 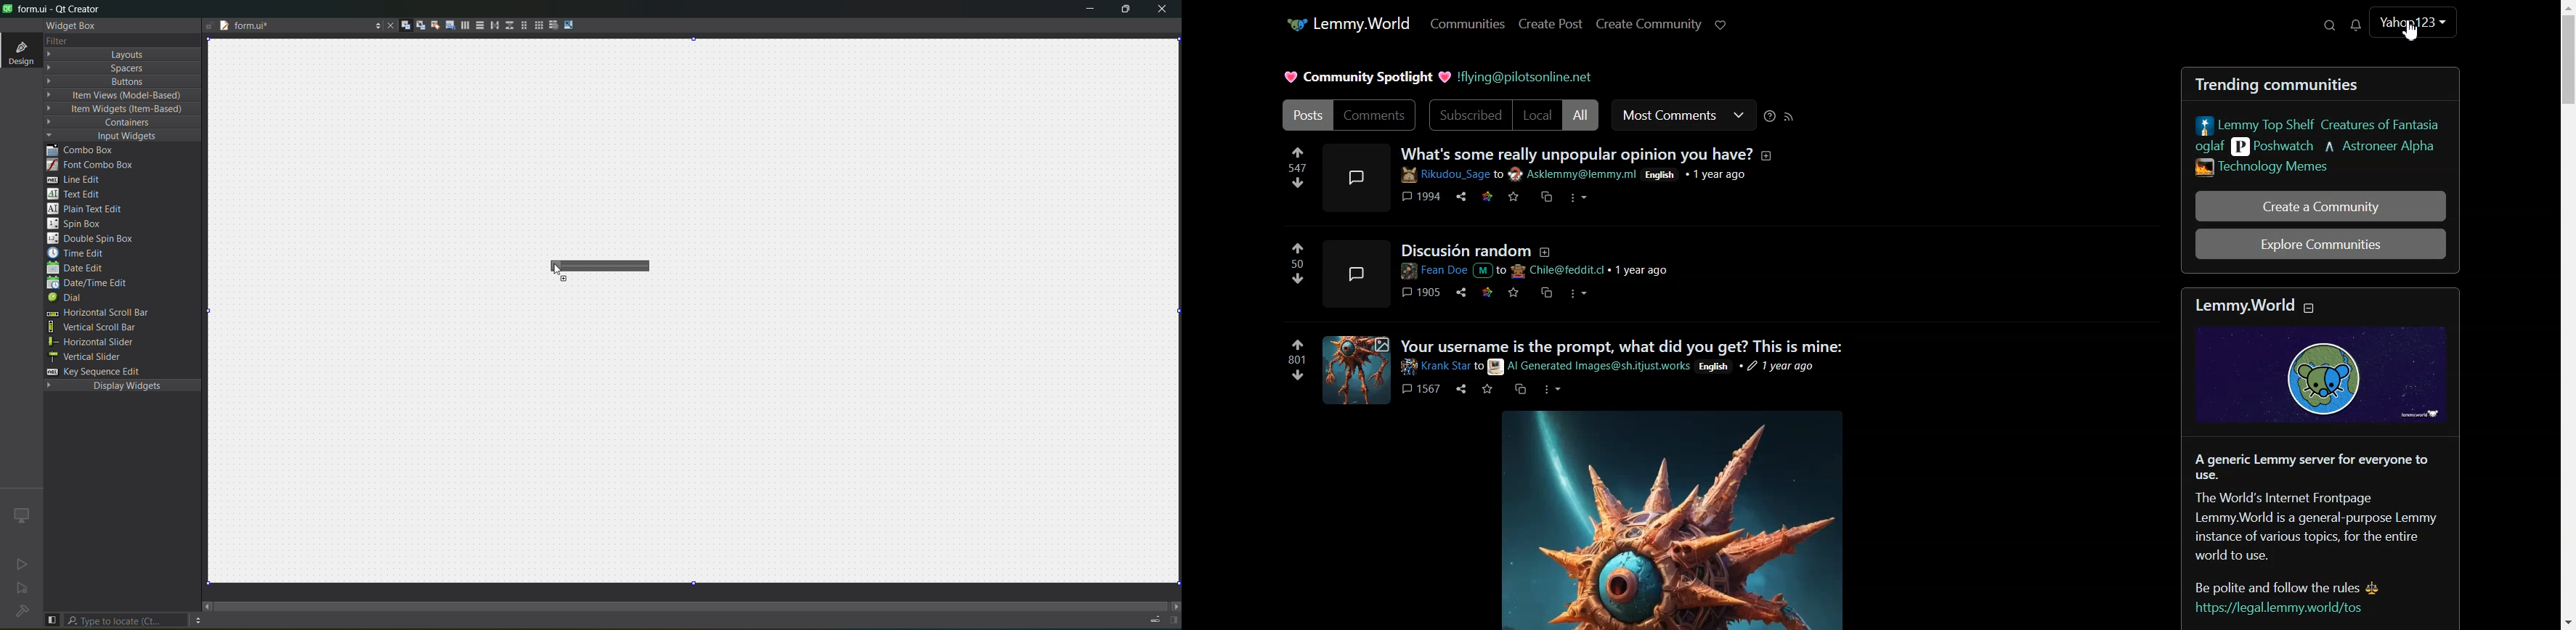 What do you see at coordinates (2326, 357) in the screenshot?
I see `Lemmy world` at bounding box center [2326, 357].